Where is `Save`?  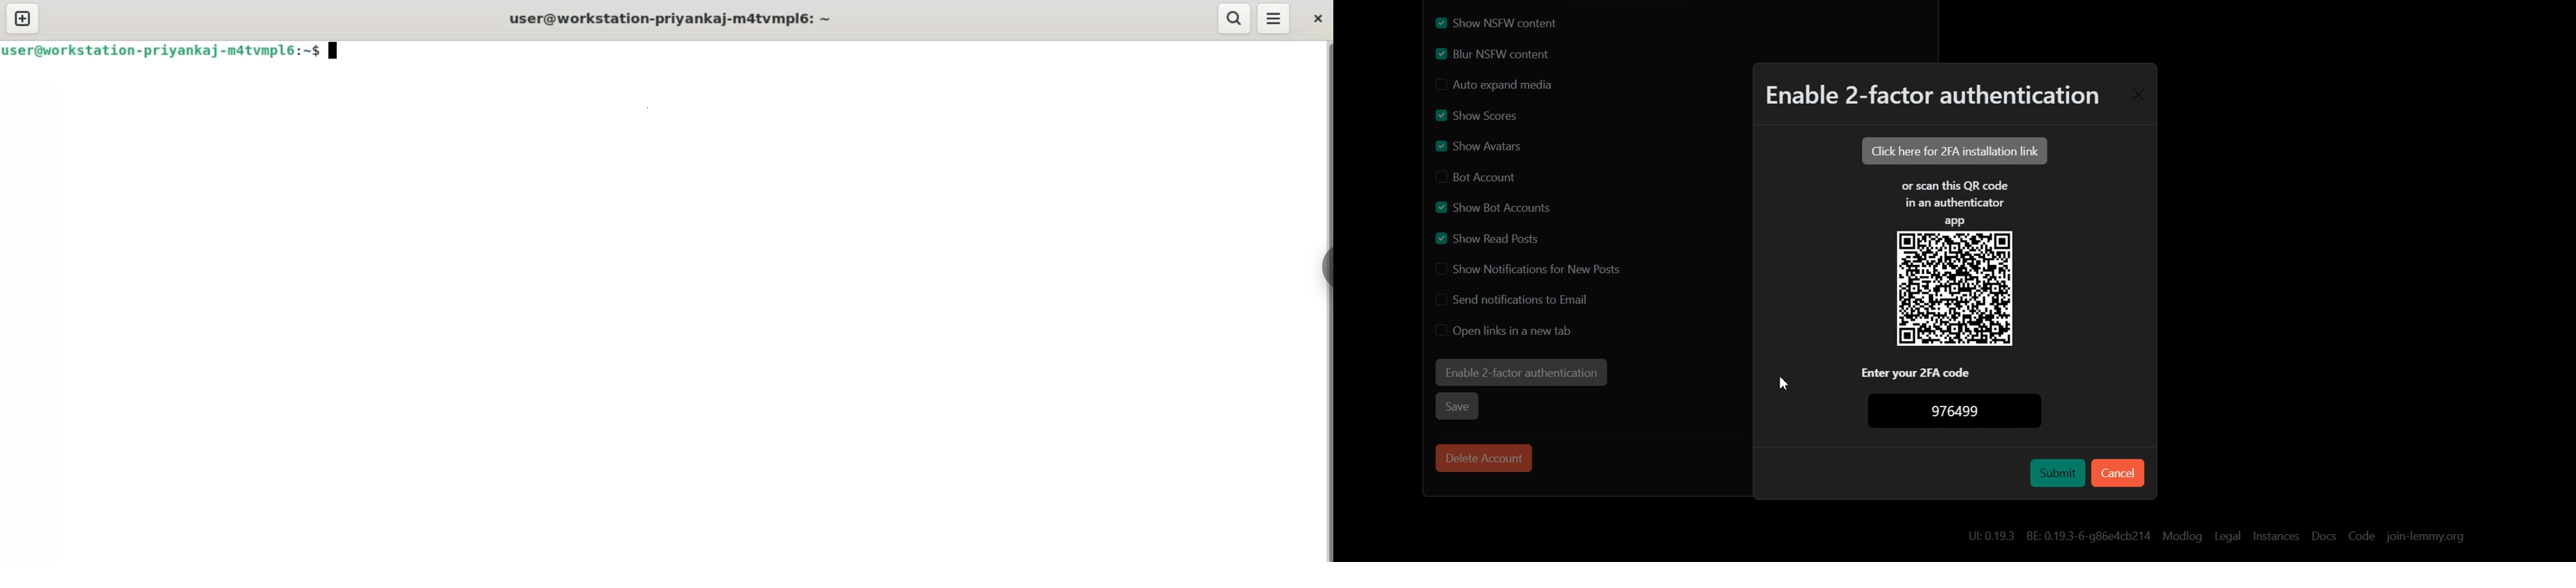 Save is located at coordinates (1458, 405).